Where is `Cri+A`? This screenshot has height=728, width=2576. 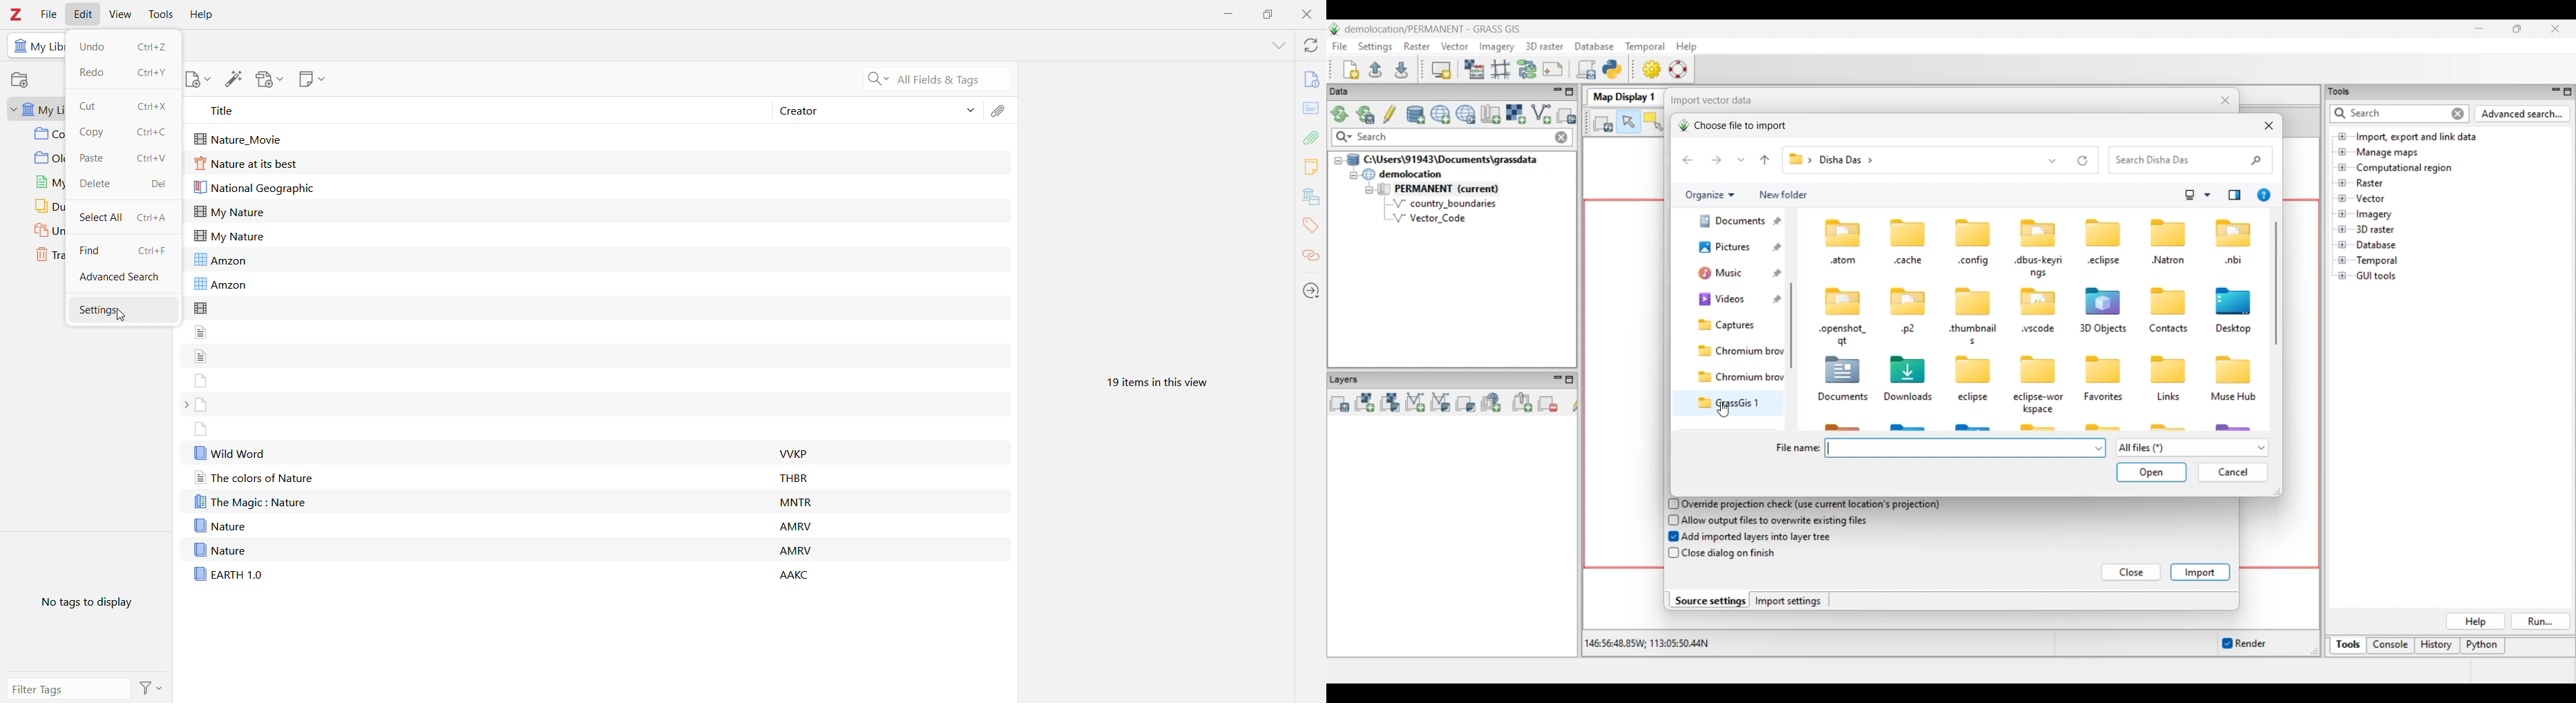
Cri+A is located at coordinates (153, 218).